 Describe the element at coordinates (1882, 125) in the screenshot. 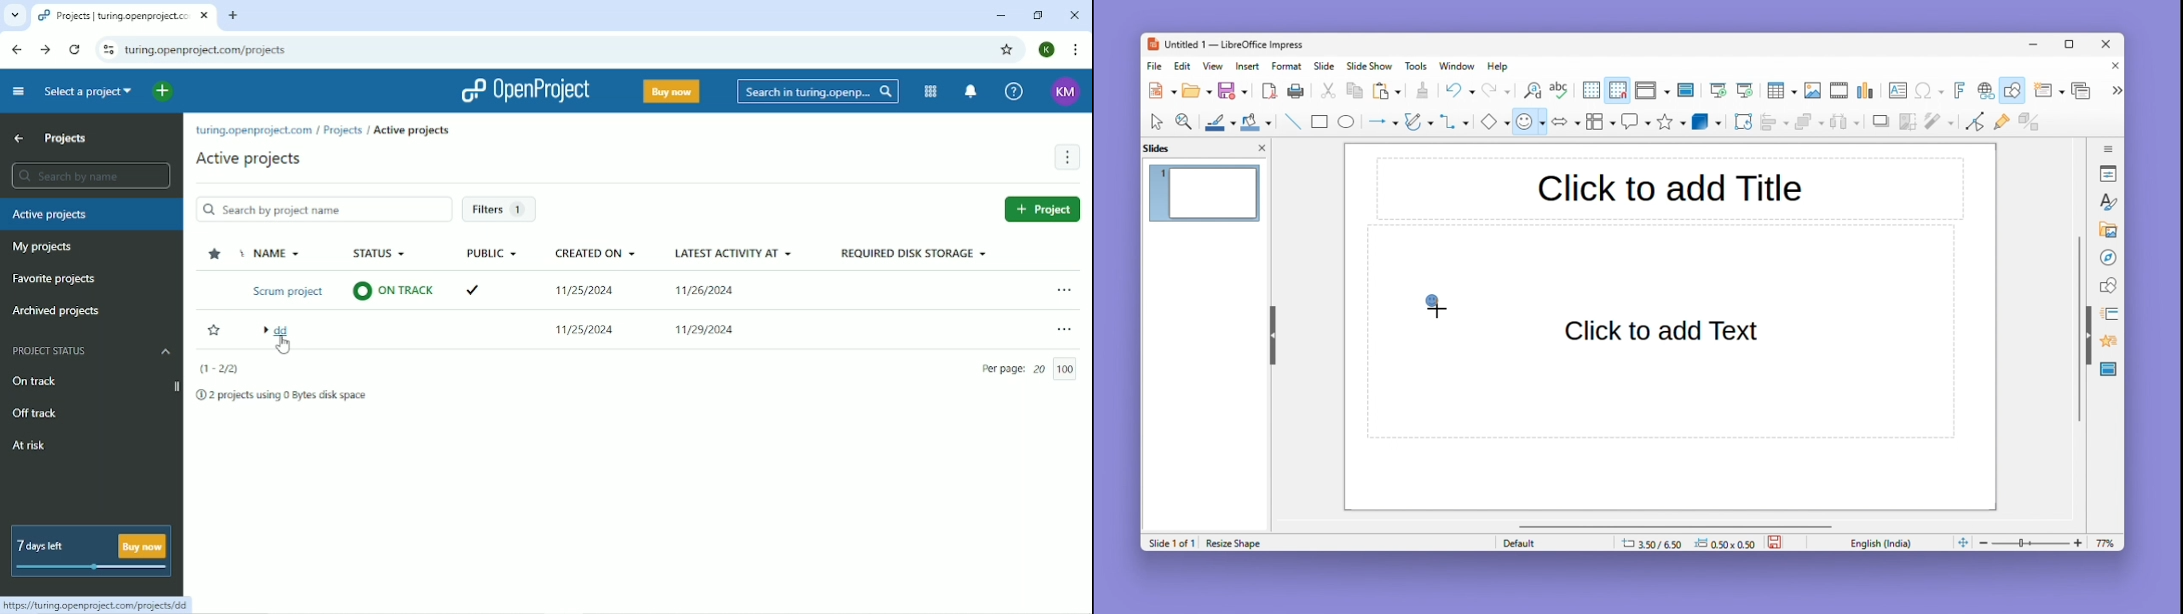

I see `Shadow` at that location.